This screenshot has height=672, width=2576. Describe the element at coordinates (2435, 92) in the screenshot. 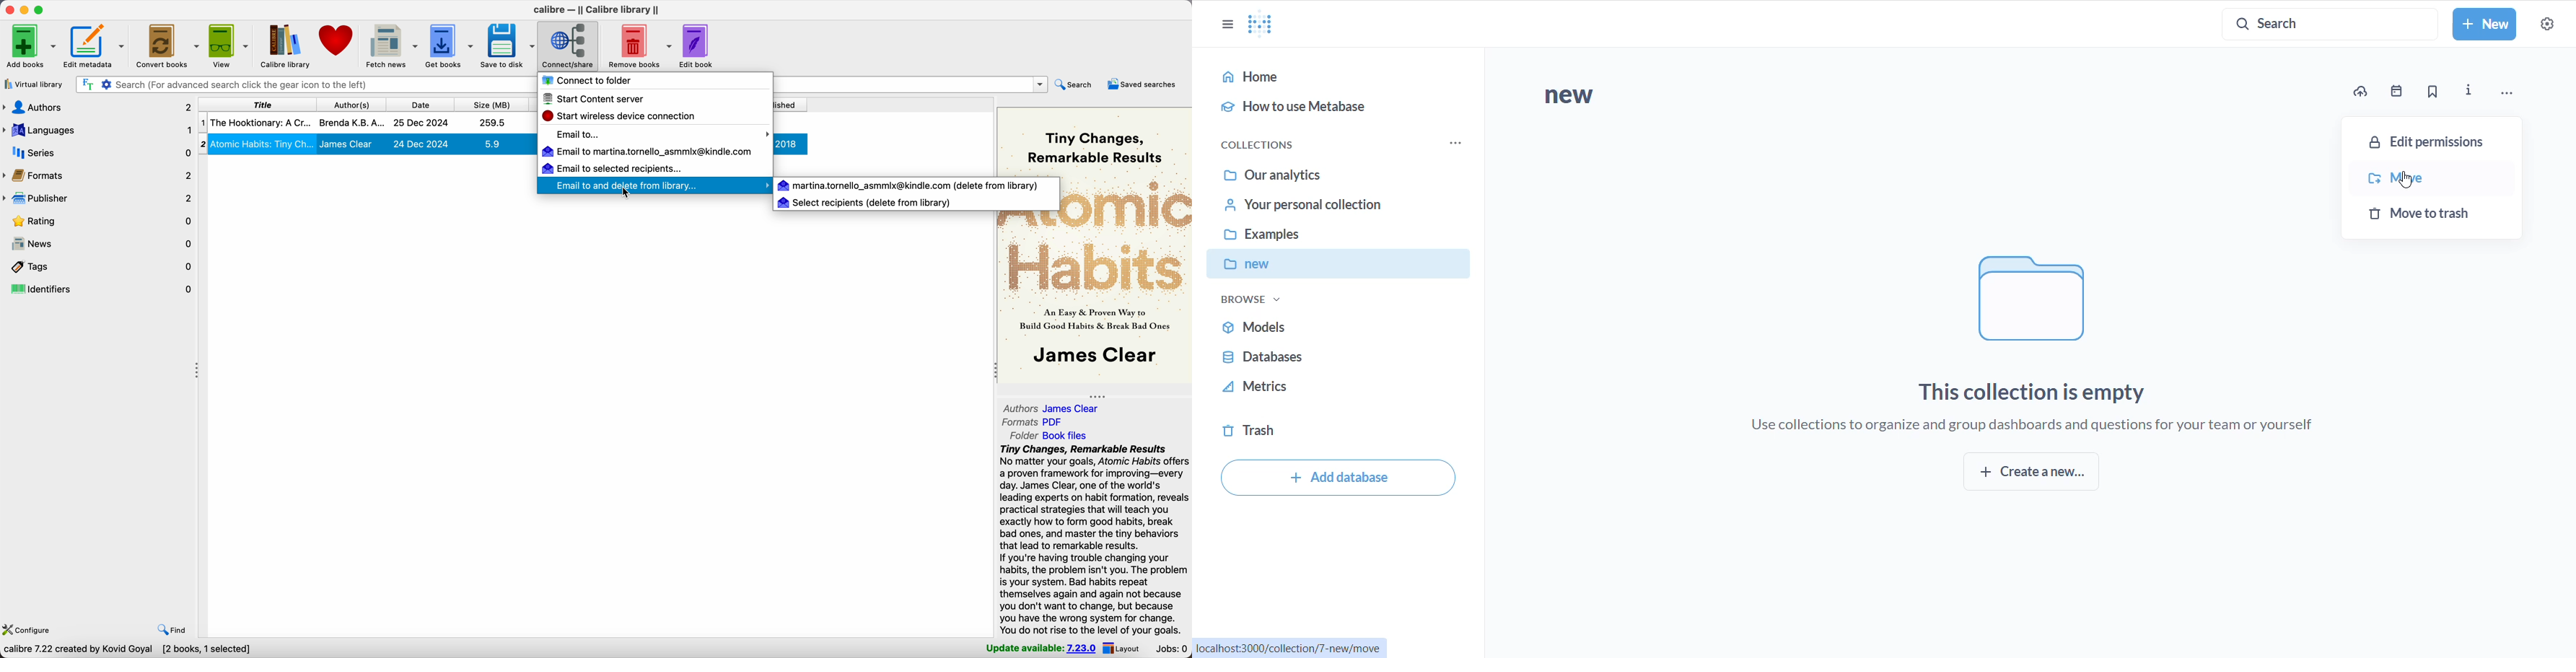

I see `bookmark` at that location.